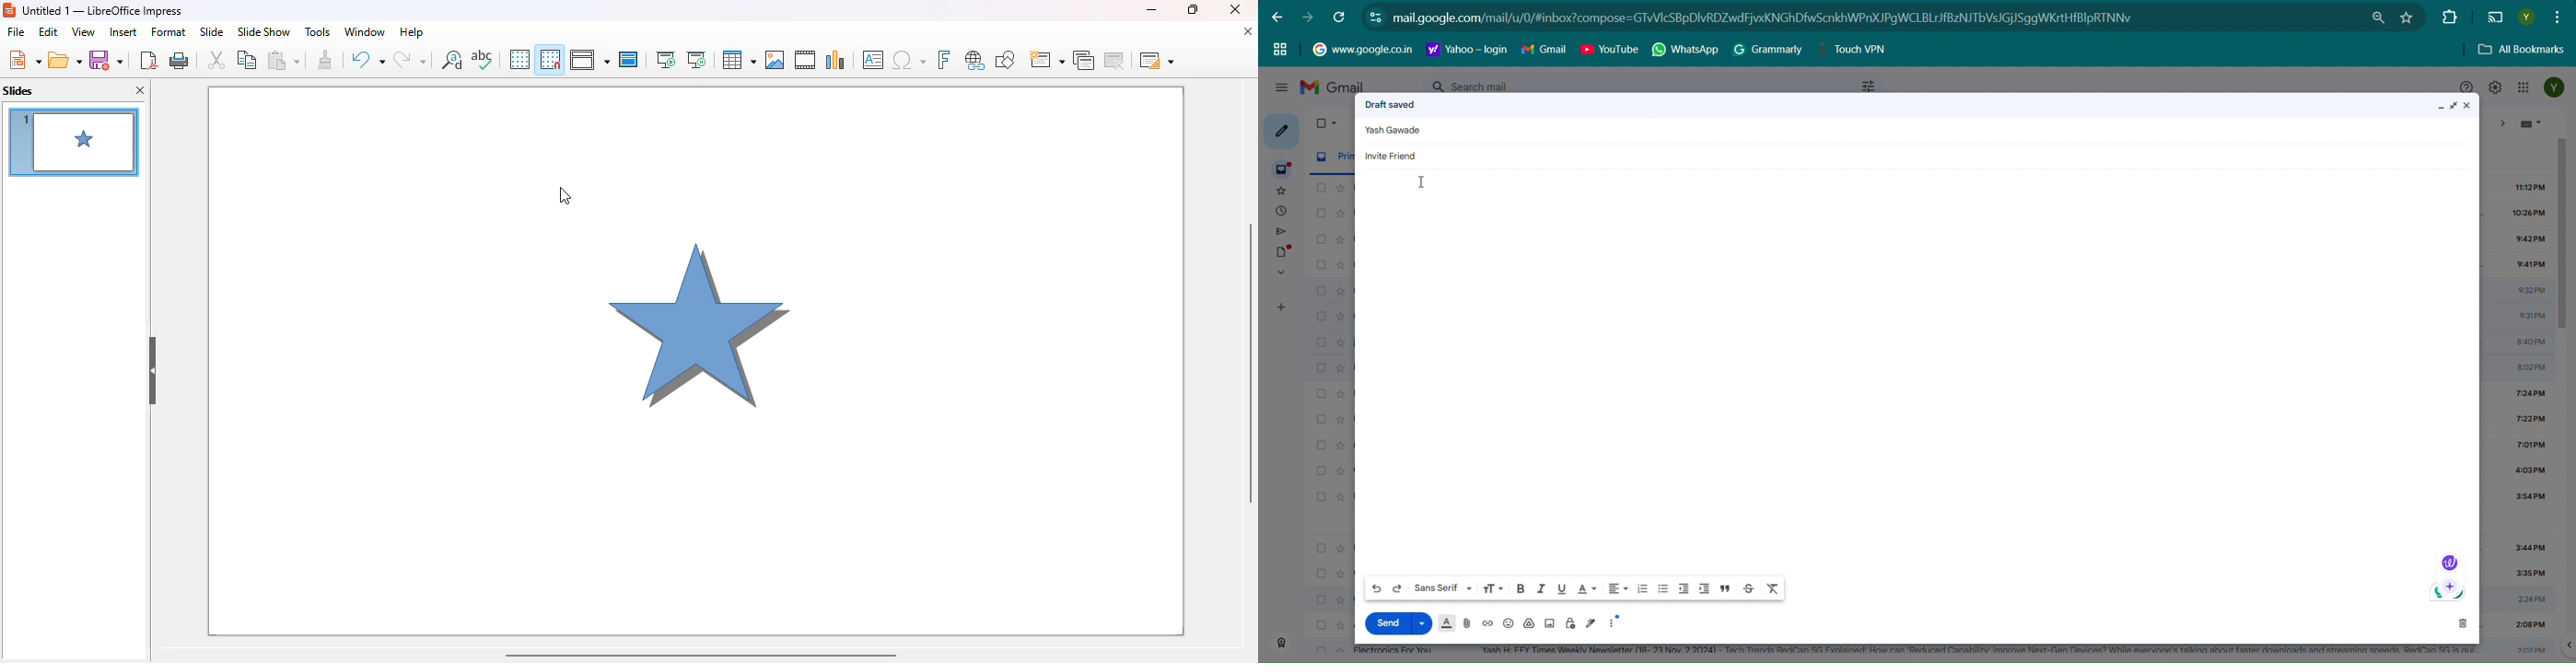 This screenshot has width=2576, height=672. What do you see at coordinates (1468, 623) in the screenshot?
I see `Attached files` at bounding box center [1468, 623].